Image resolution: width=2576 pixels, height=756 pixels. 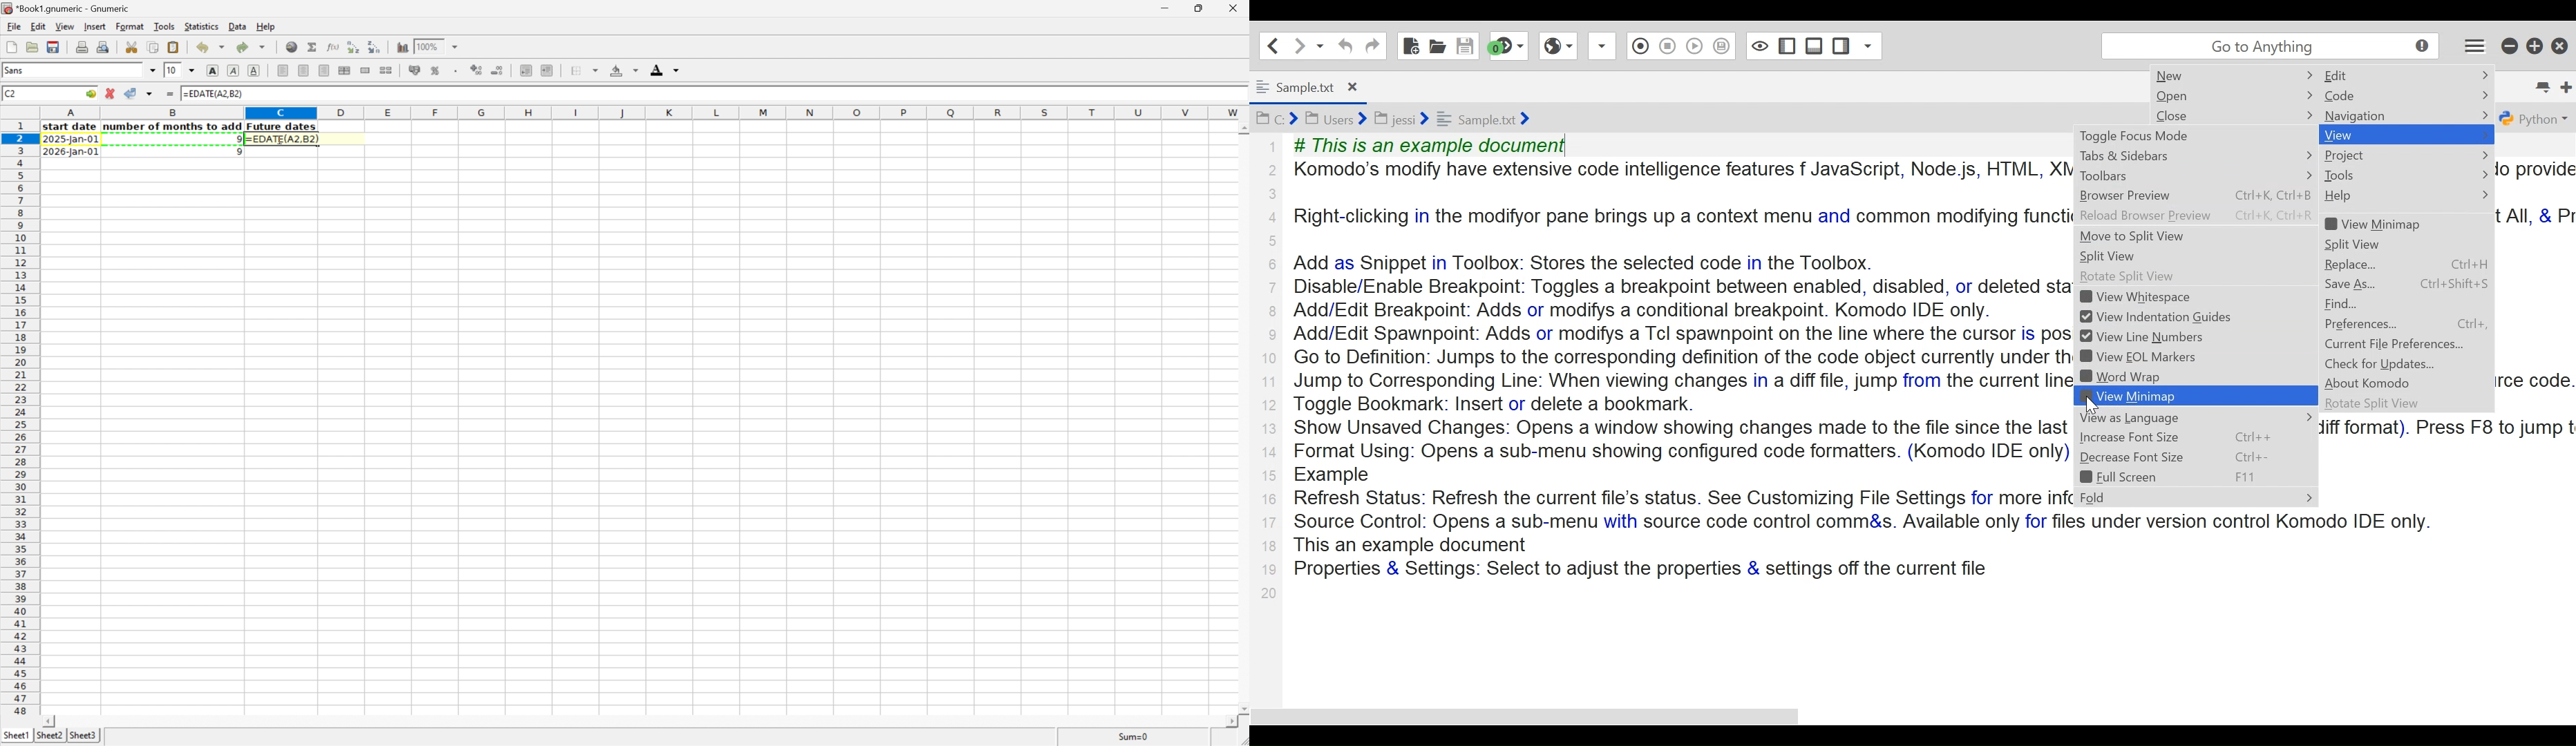 I want to click on Center Horizontally, so click(x=304, y=70).